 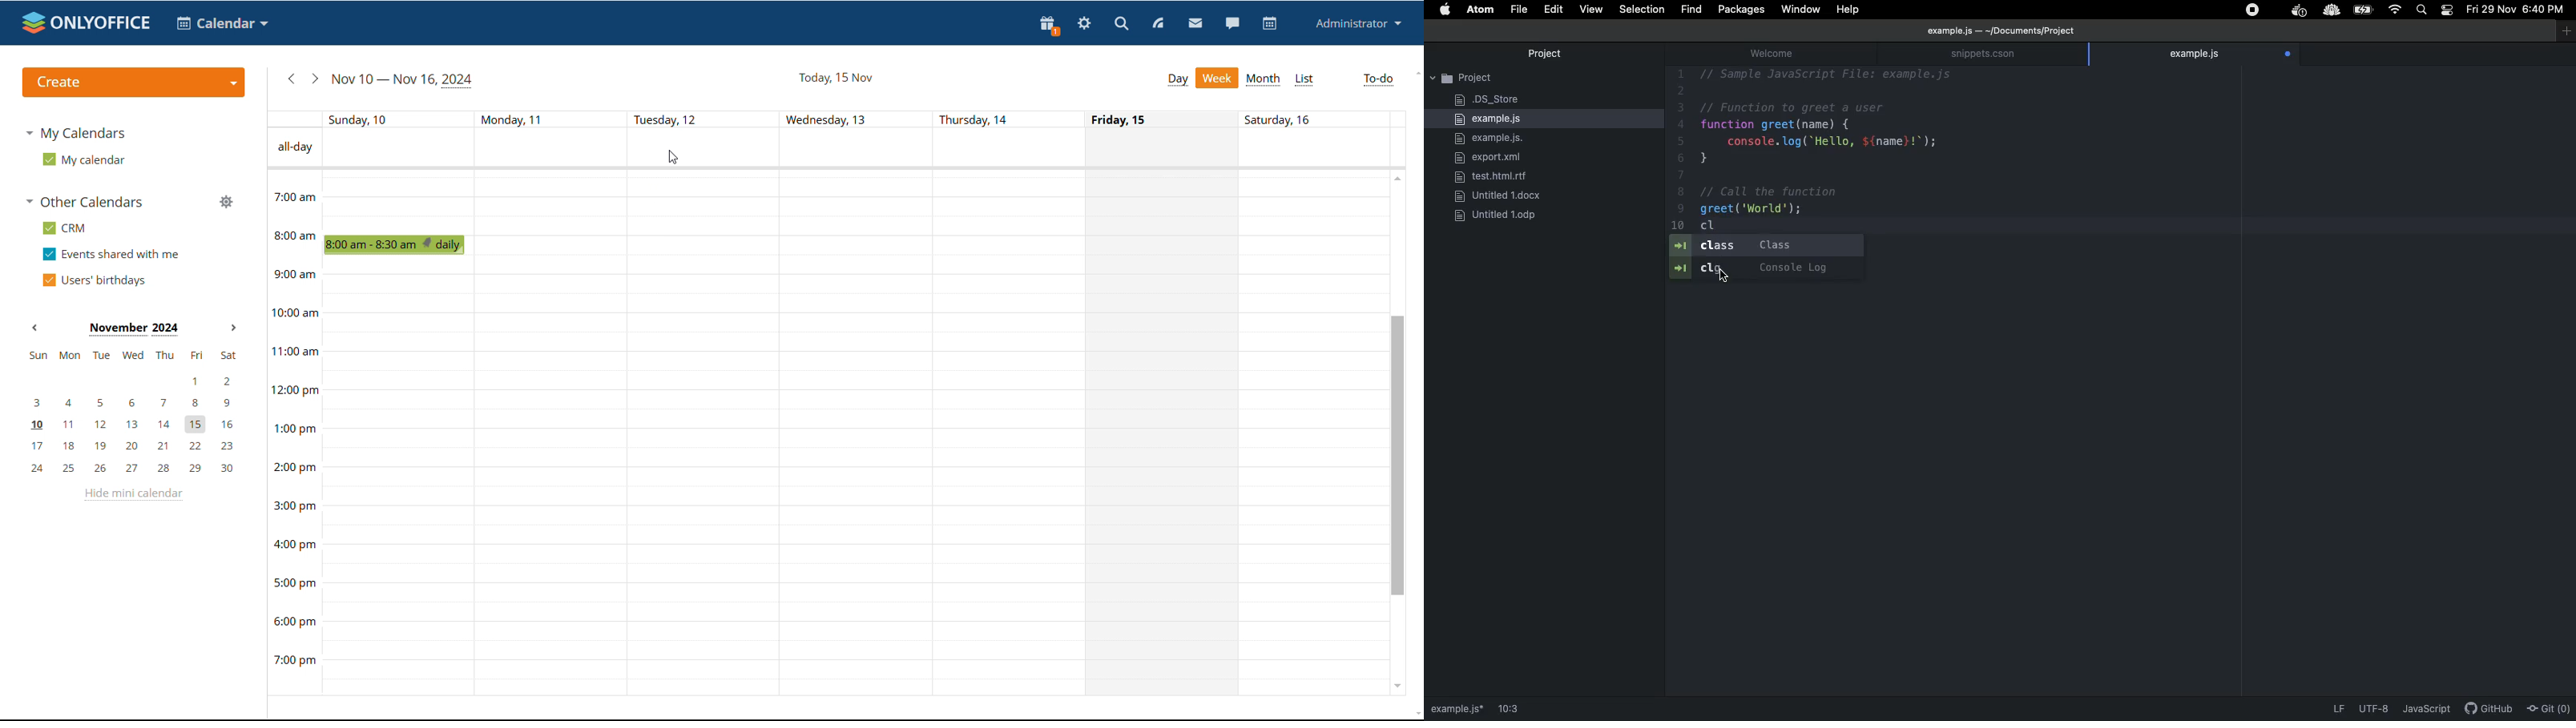 What do you see at coordinates (134, 329) in the screenshot?
I see `current month` at bounding box center [134, 329].